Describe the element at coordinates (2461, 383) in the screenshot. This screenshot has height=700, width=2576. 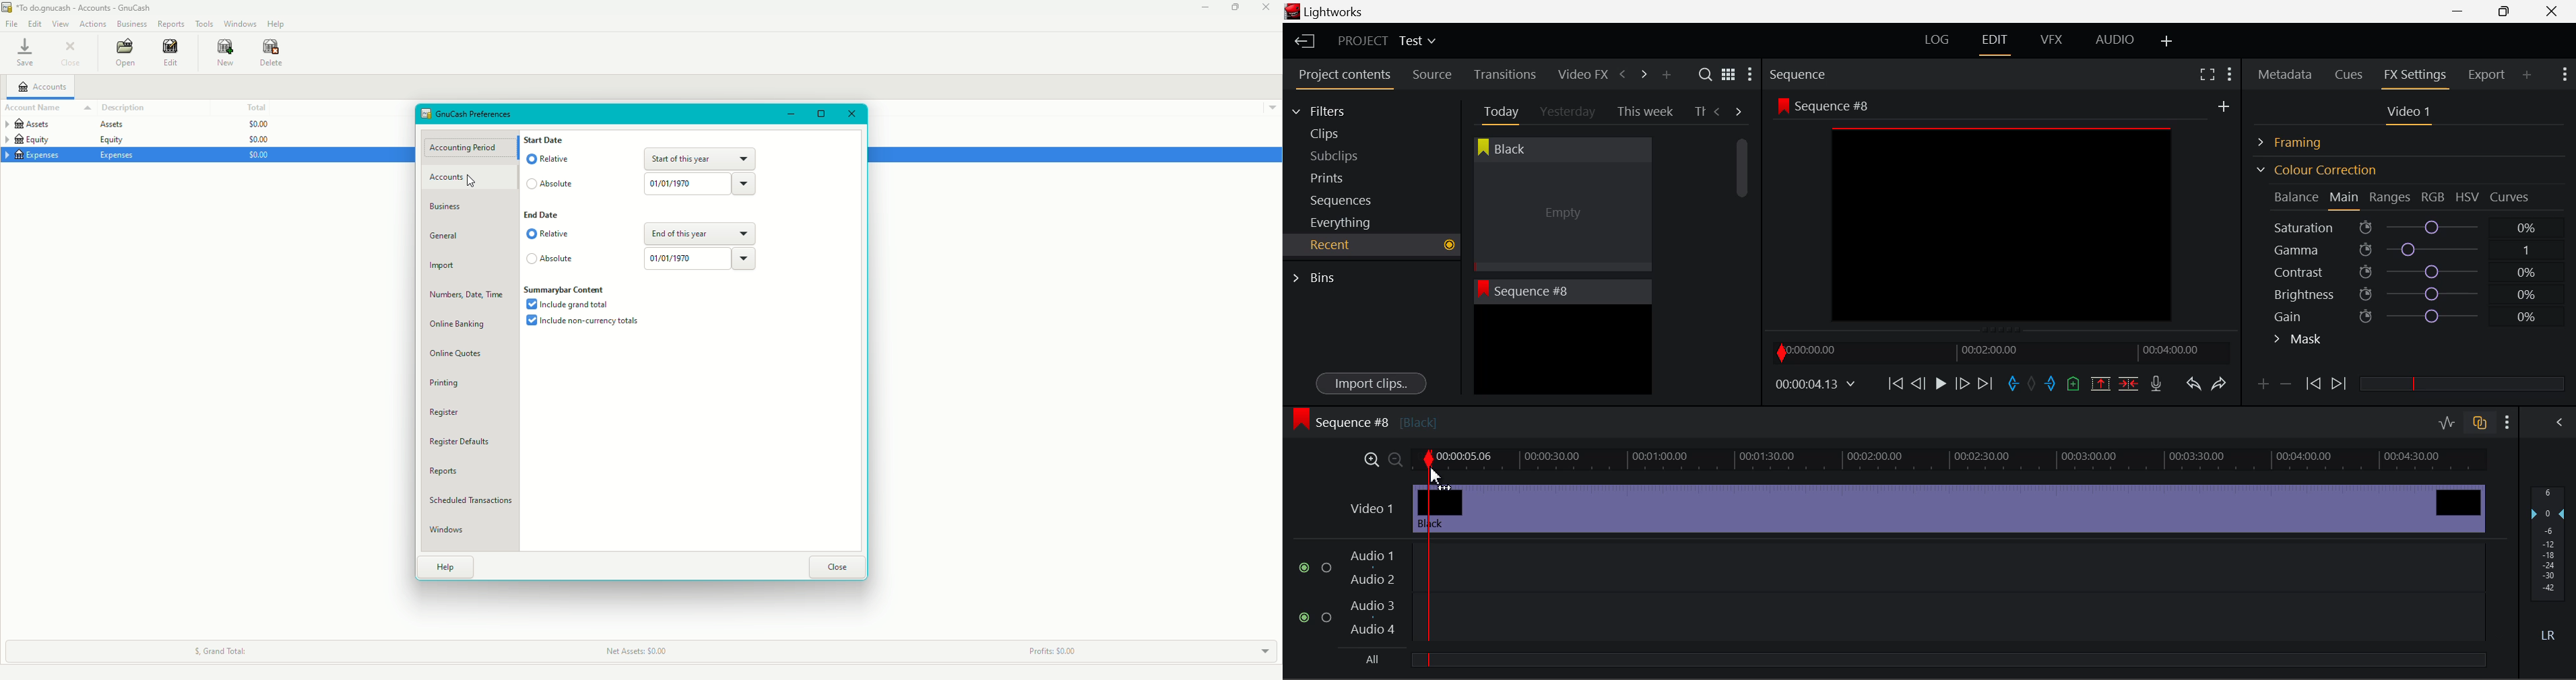
I see `slider` at that location.